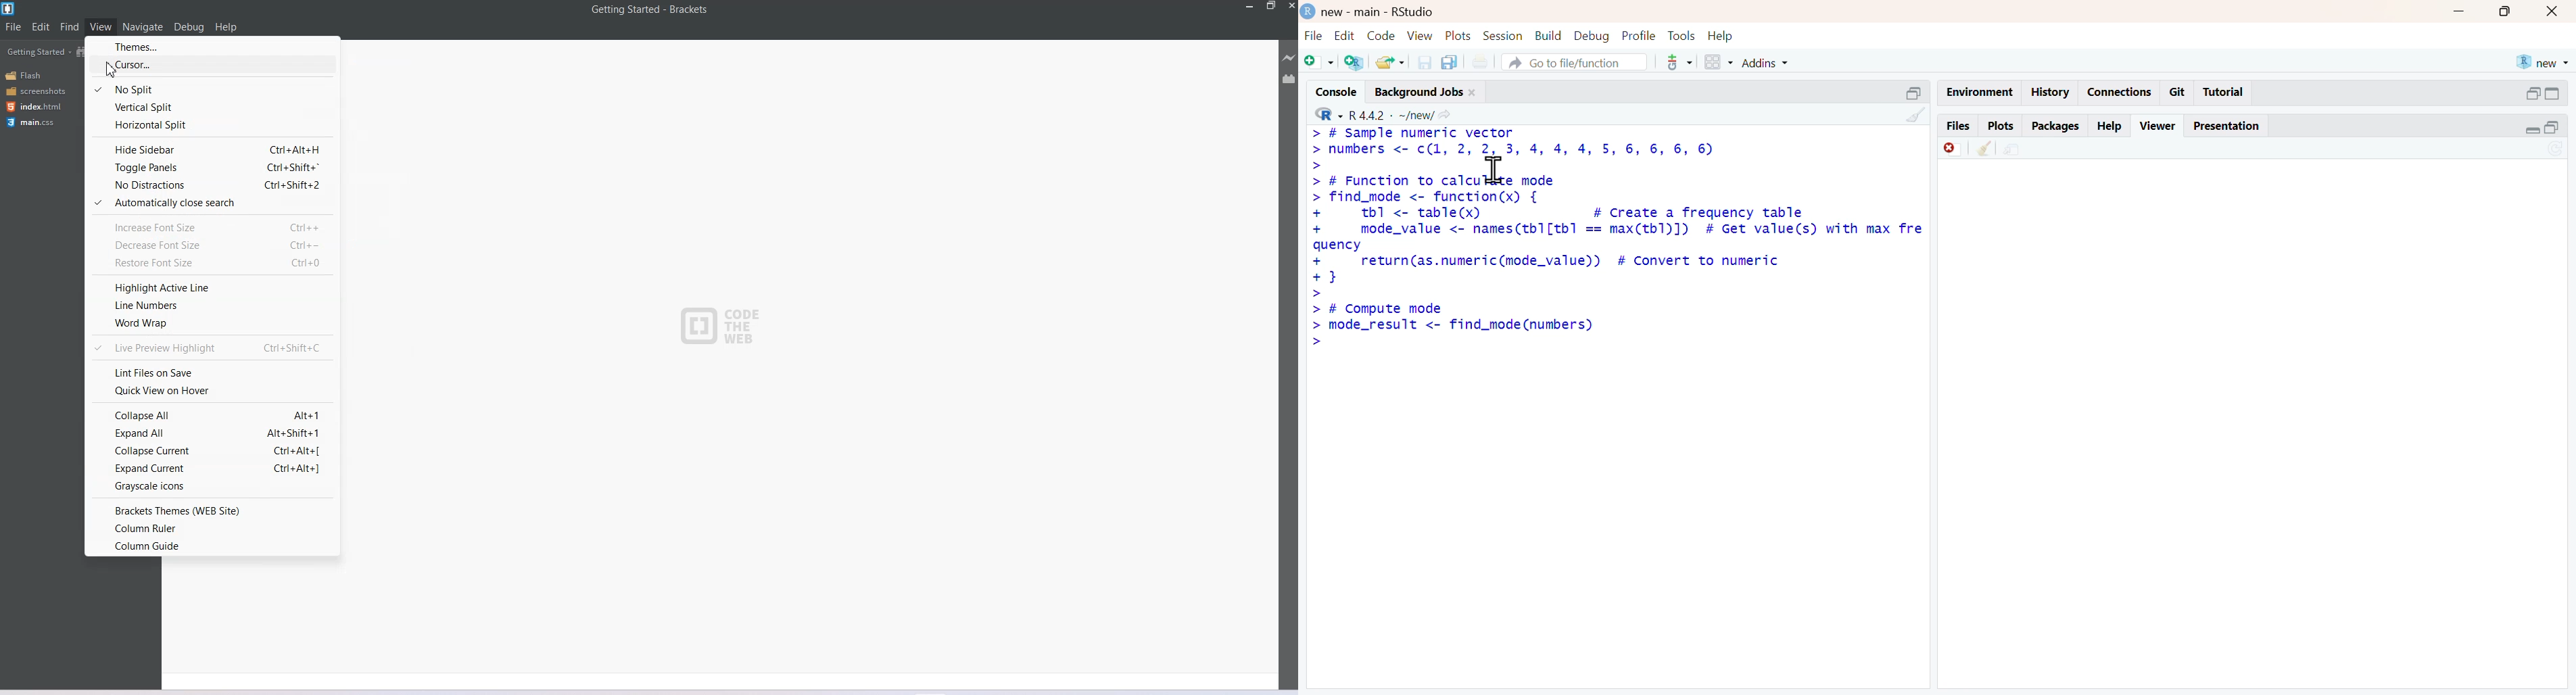  Describe the element at coordinates (213, 371) in the screenshot. I see `Lint files on save` at that location.